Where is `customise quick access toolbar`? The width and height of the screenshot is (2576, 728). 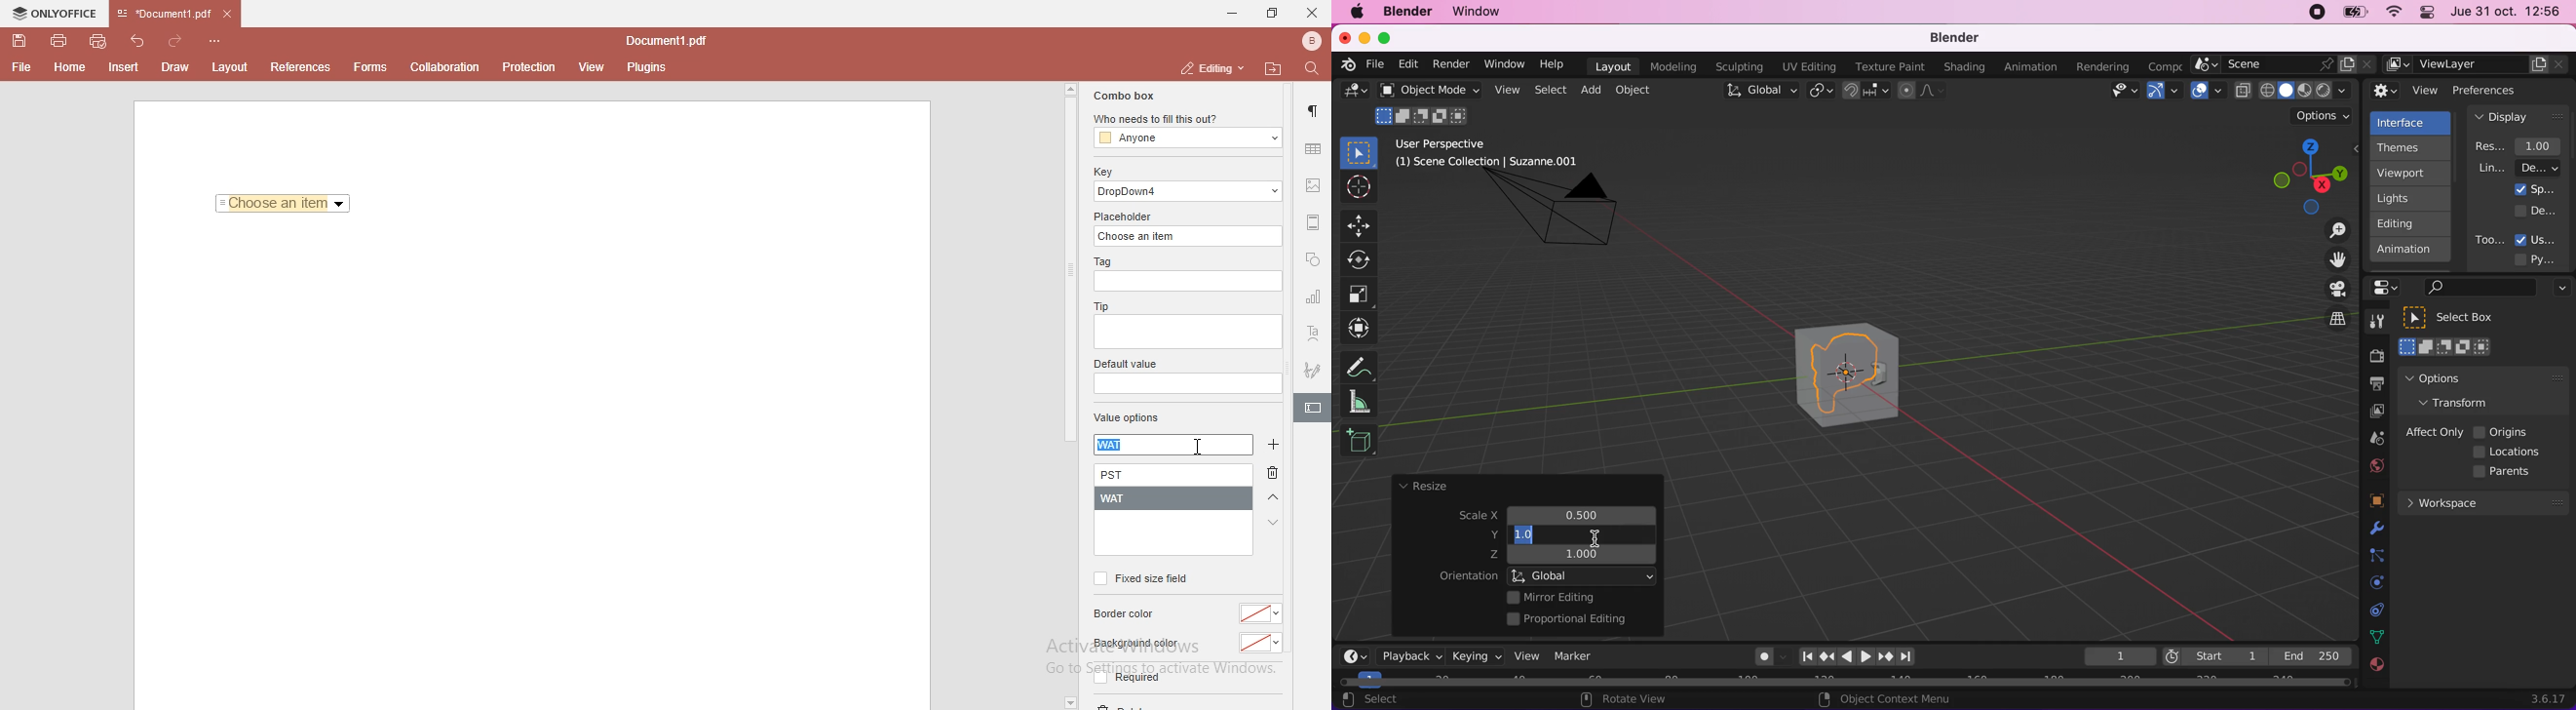 customise quick access toolbar is located at coordinates (218, 40).